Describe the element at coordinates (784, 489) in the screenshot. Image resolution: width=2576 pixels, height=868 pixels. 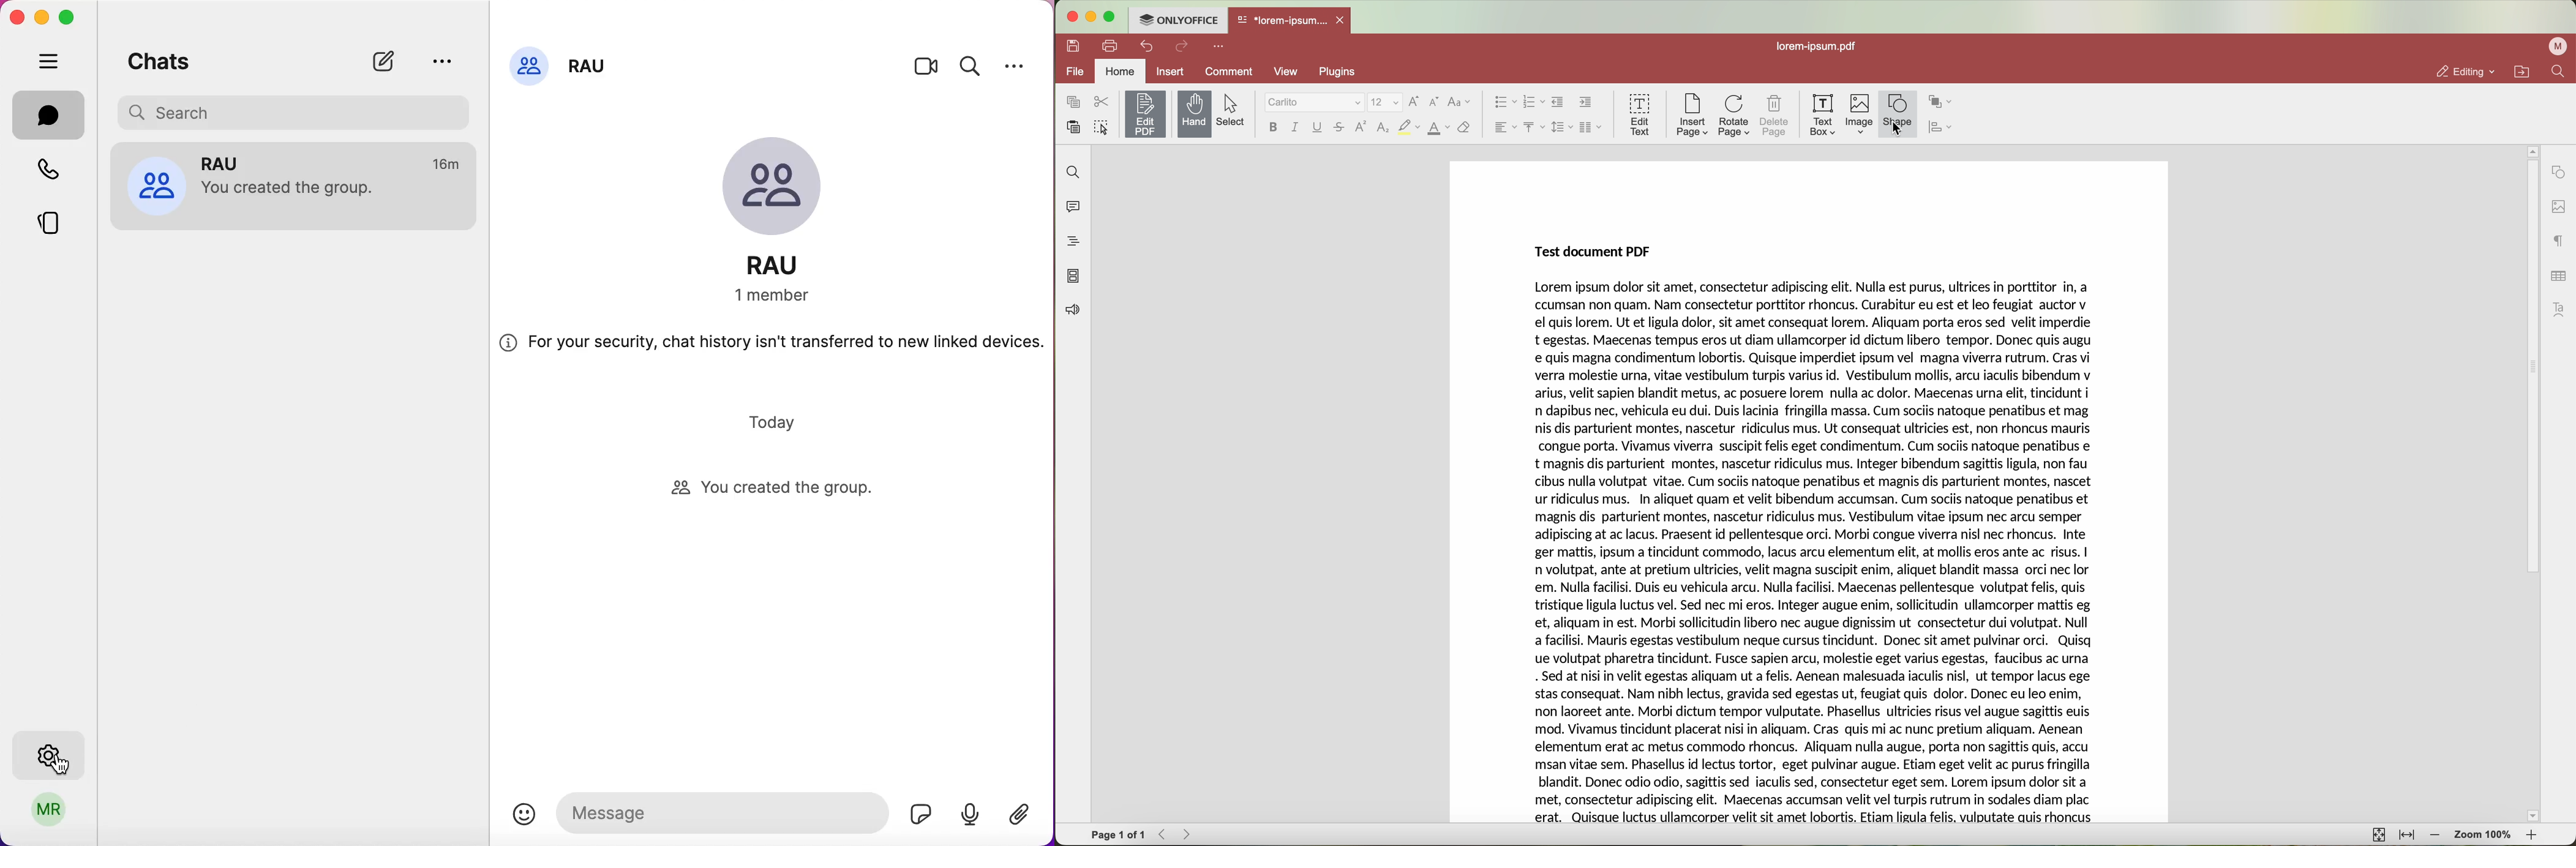
I see `you created the group` at that location.